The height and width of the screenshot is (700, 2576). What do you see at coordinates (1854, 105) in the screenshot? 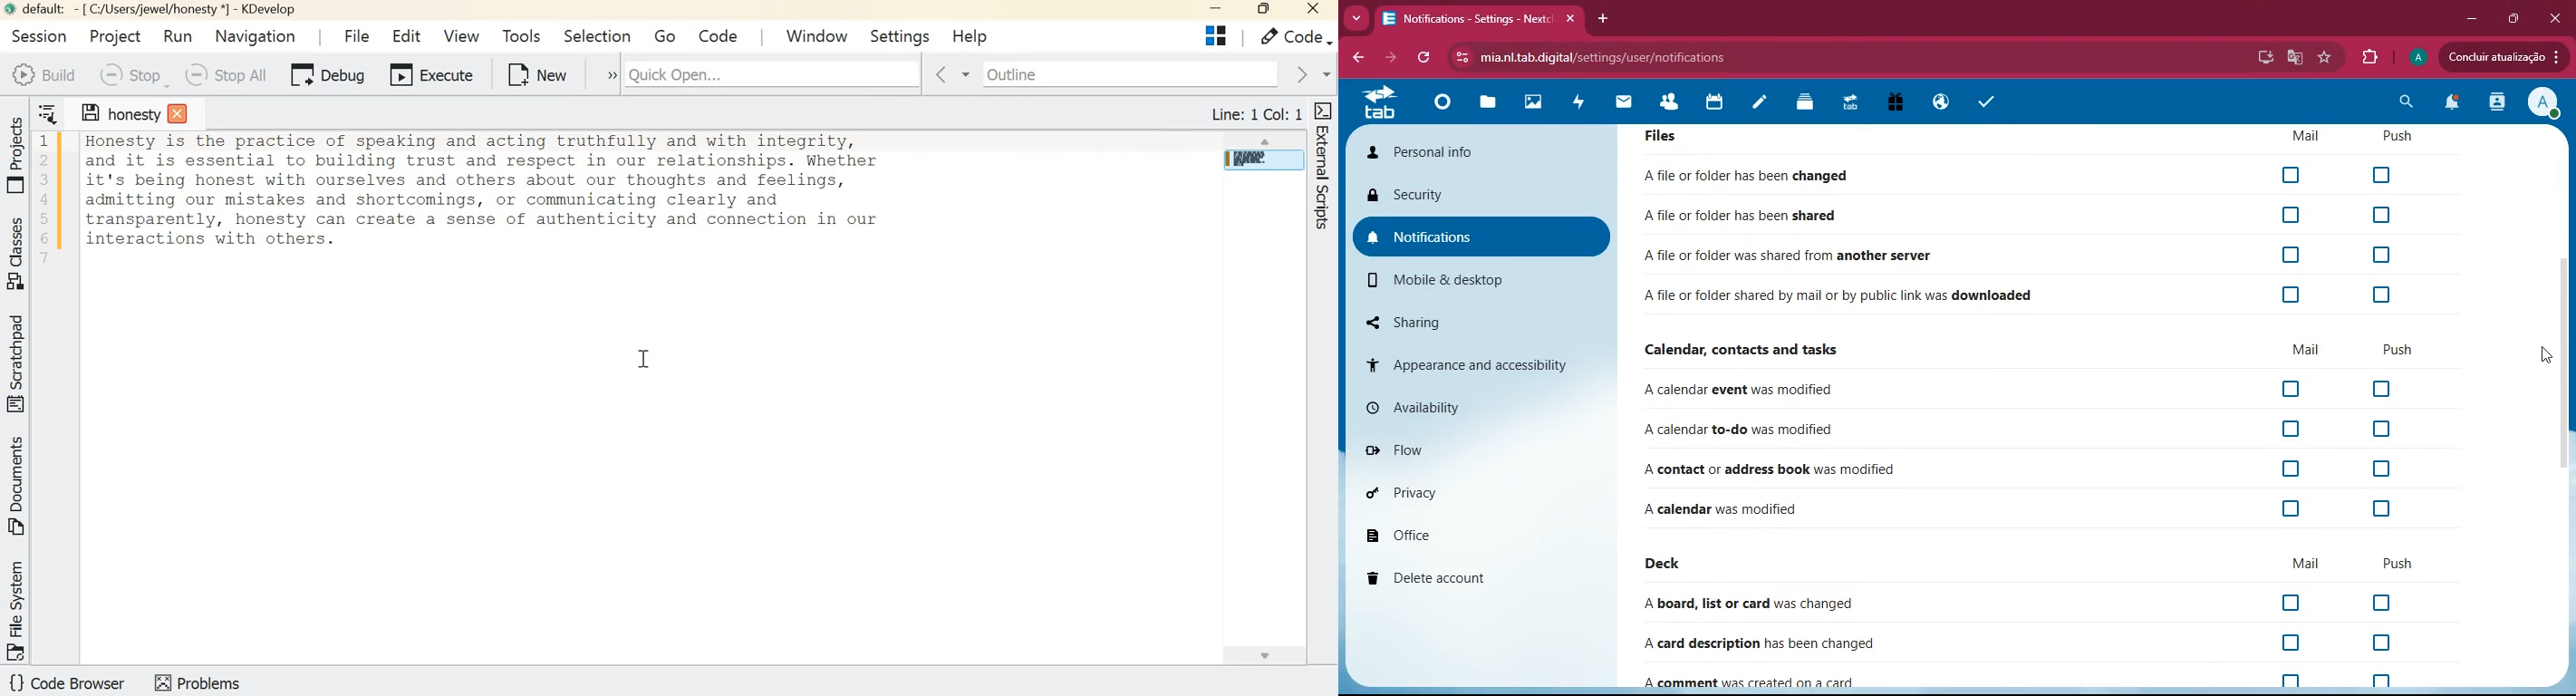
I see `tab` at bounding box center [1854, 105].